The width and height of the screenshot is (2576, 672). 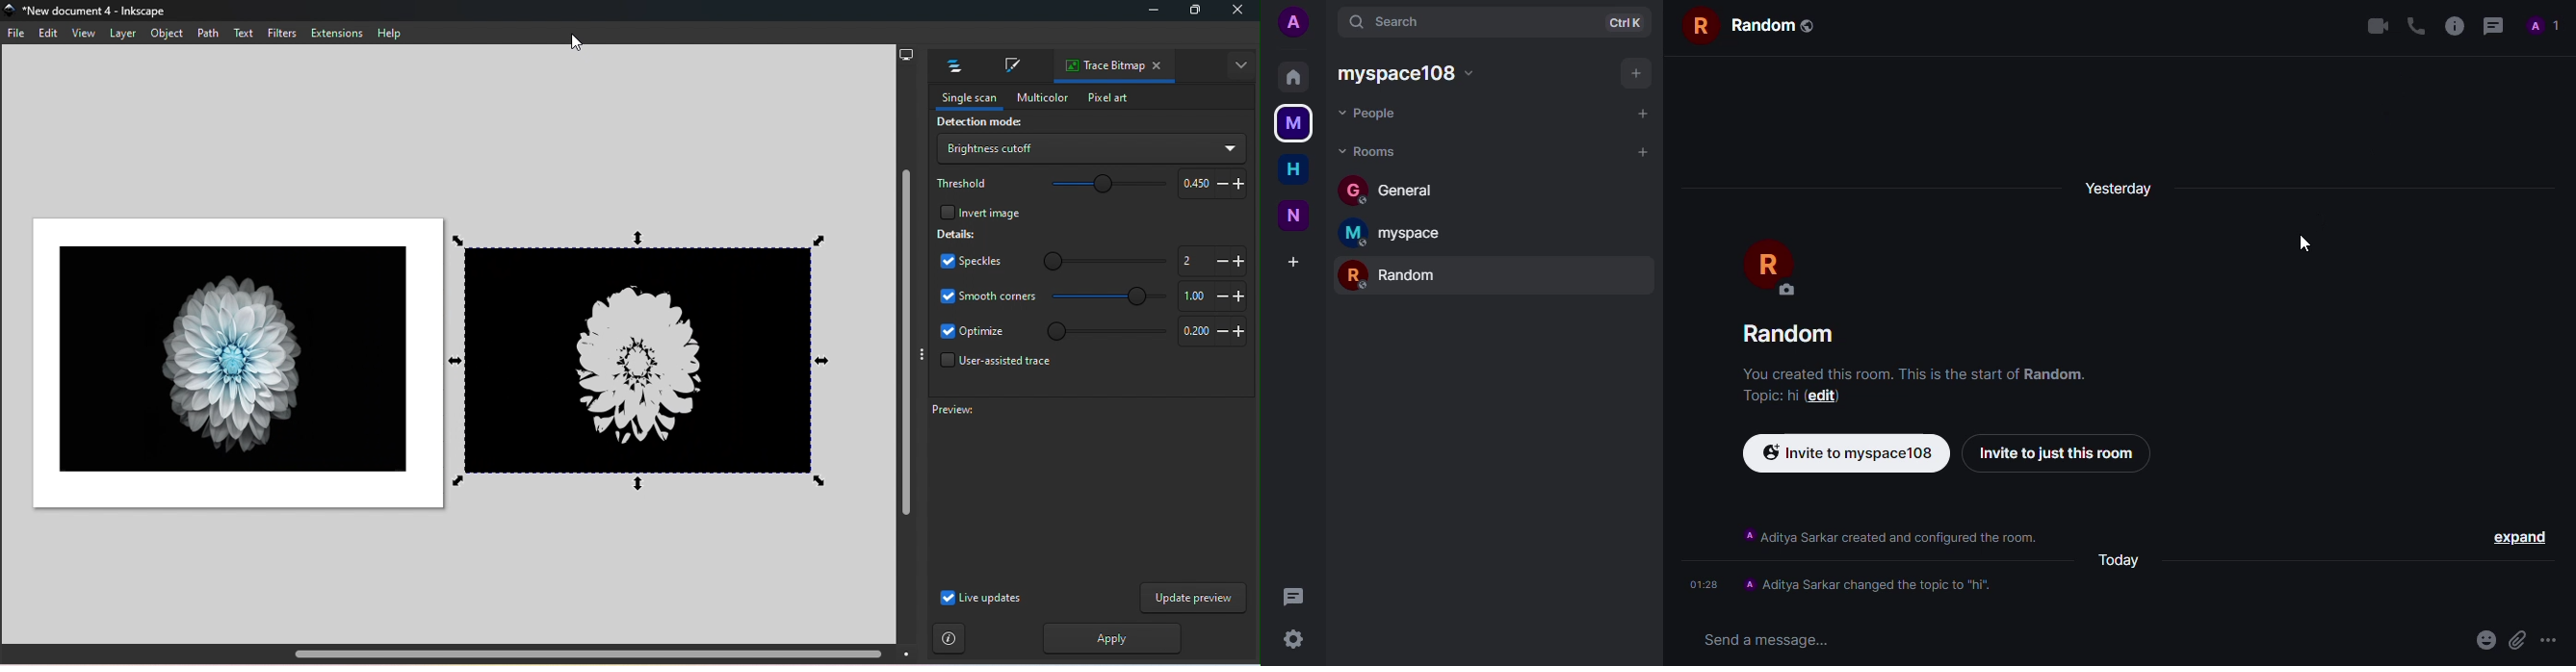 I want to click on 01:28, so click(x=1704, y=580).